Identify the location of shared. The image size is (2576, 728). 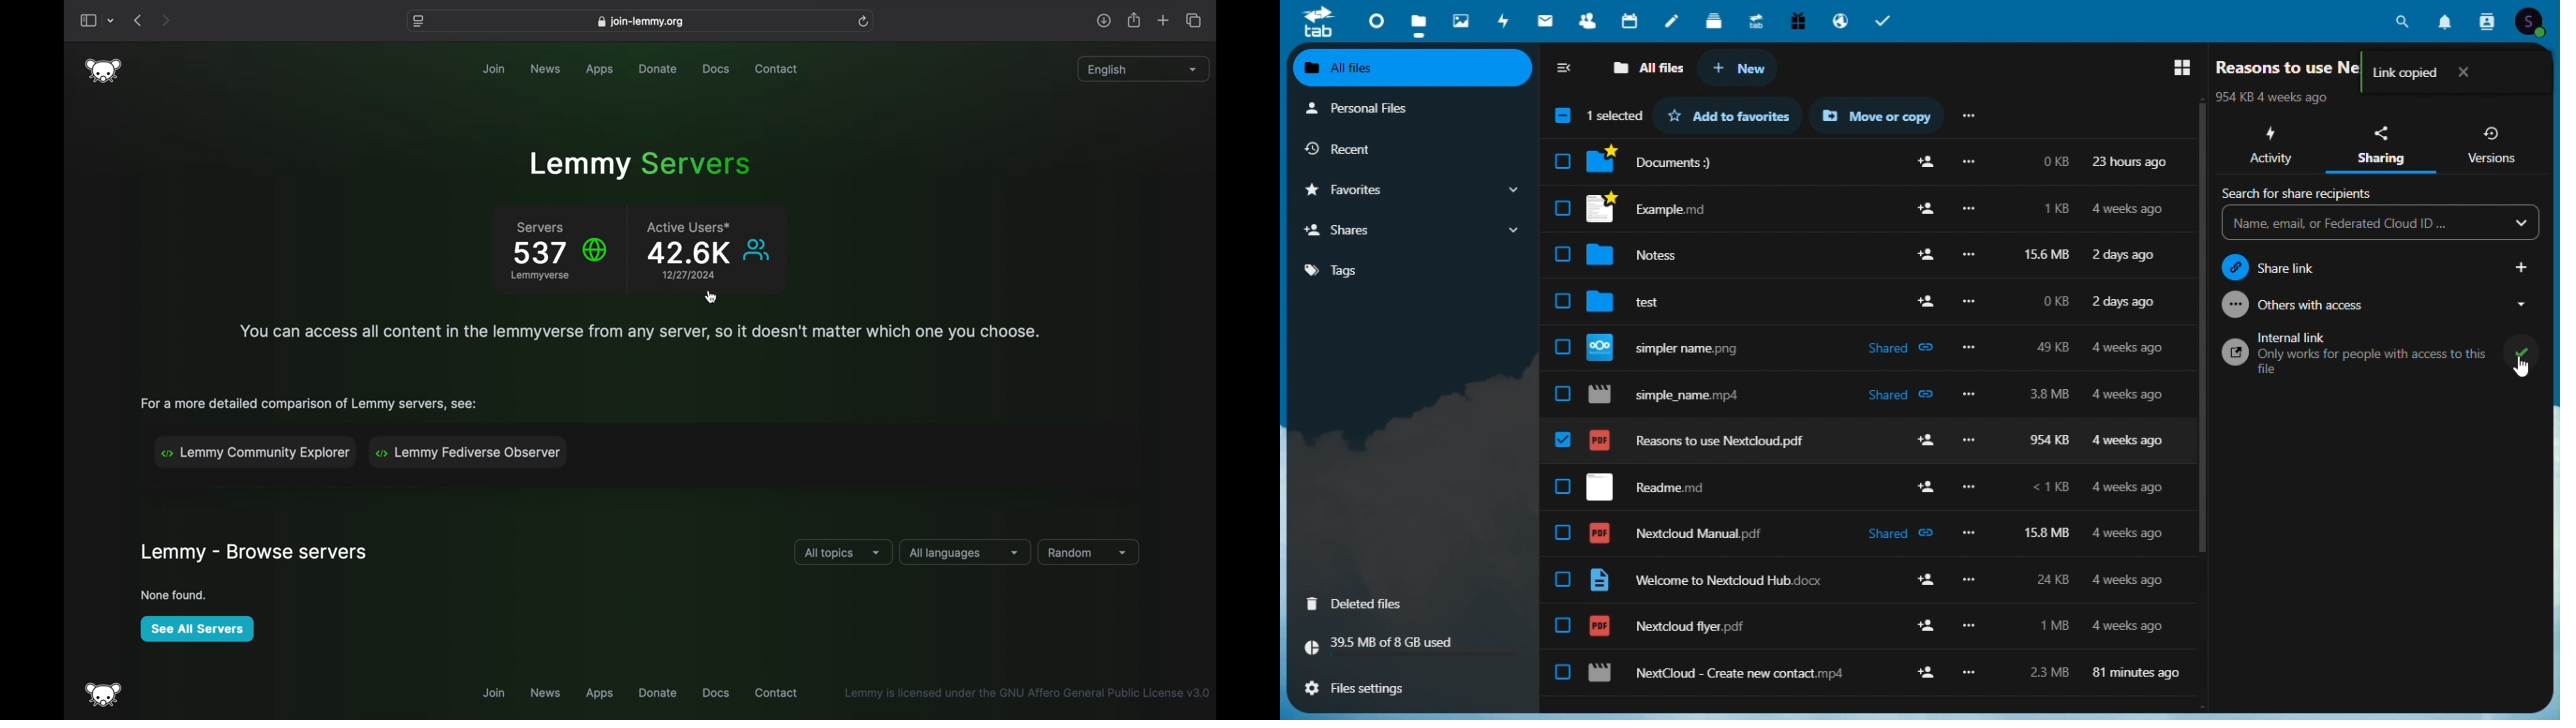
(1893, 534).